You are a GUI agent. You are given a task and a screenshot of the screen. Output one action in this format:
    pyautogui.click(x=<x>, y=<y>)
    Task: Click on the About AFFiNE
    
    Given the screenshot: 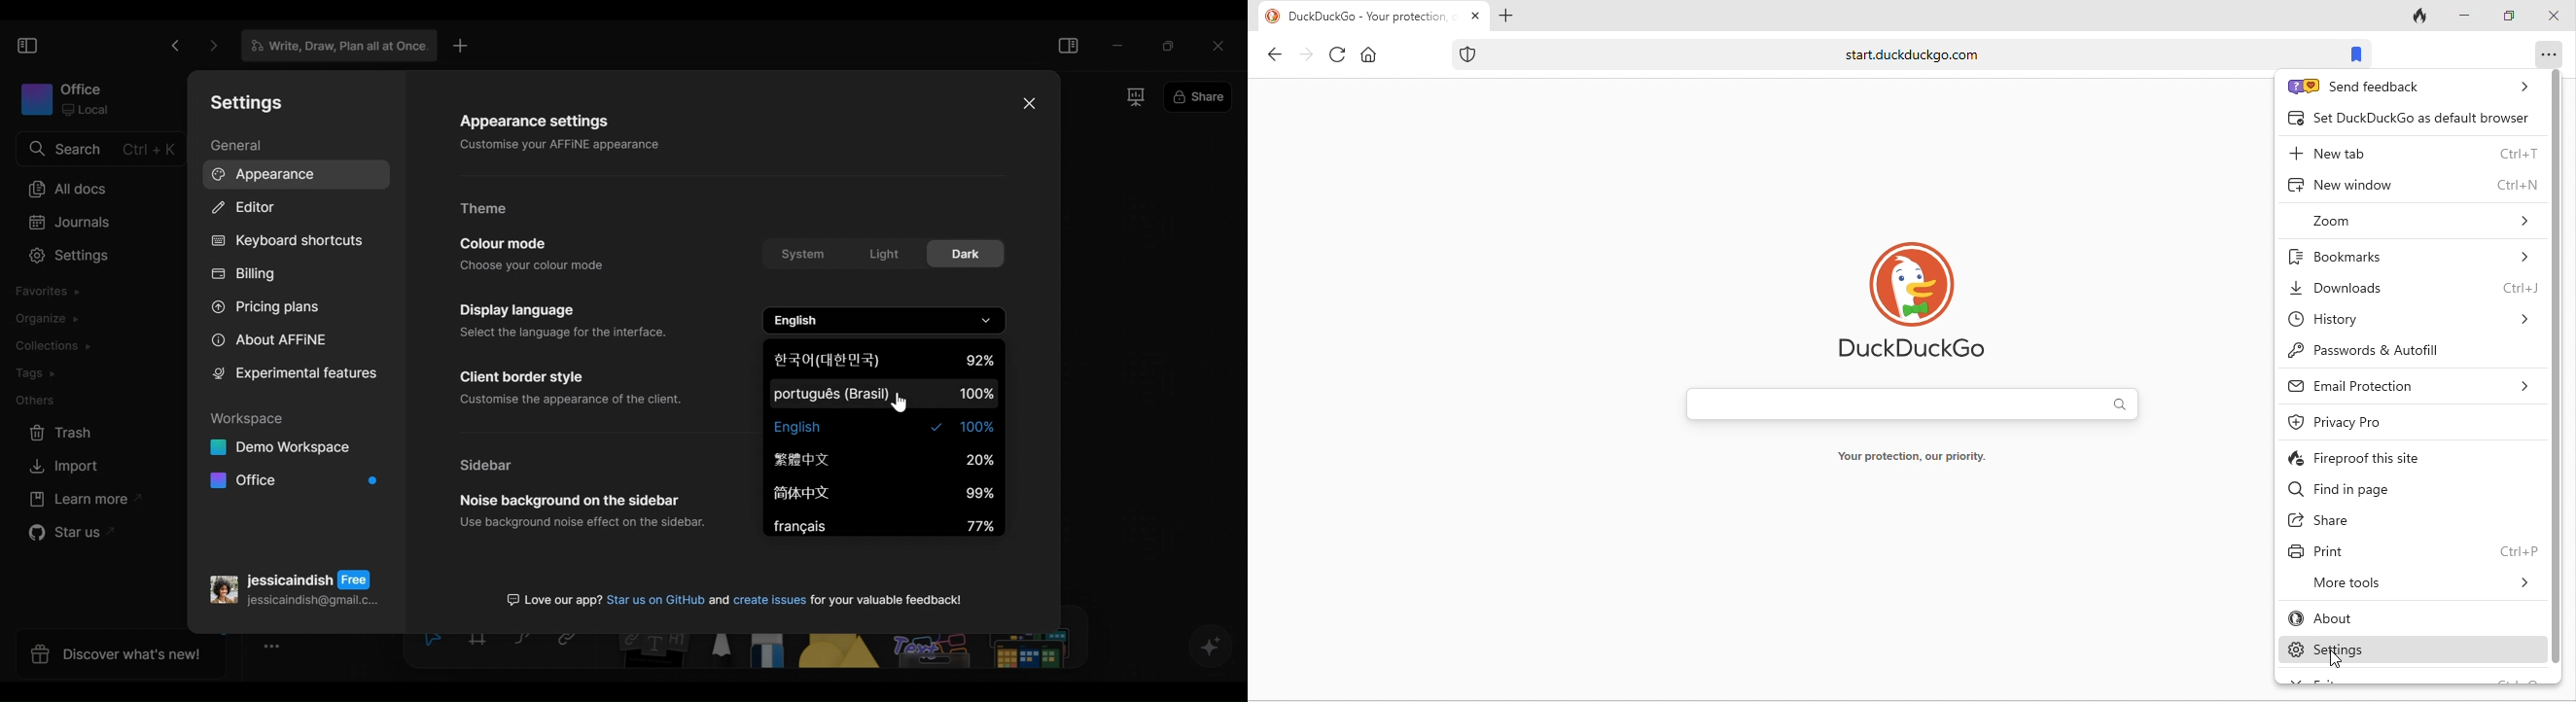 What is the action you would take?
    pyautogui.click(x=267, y=341)
    